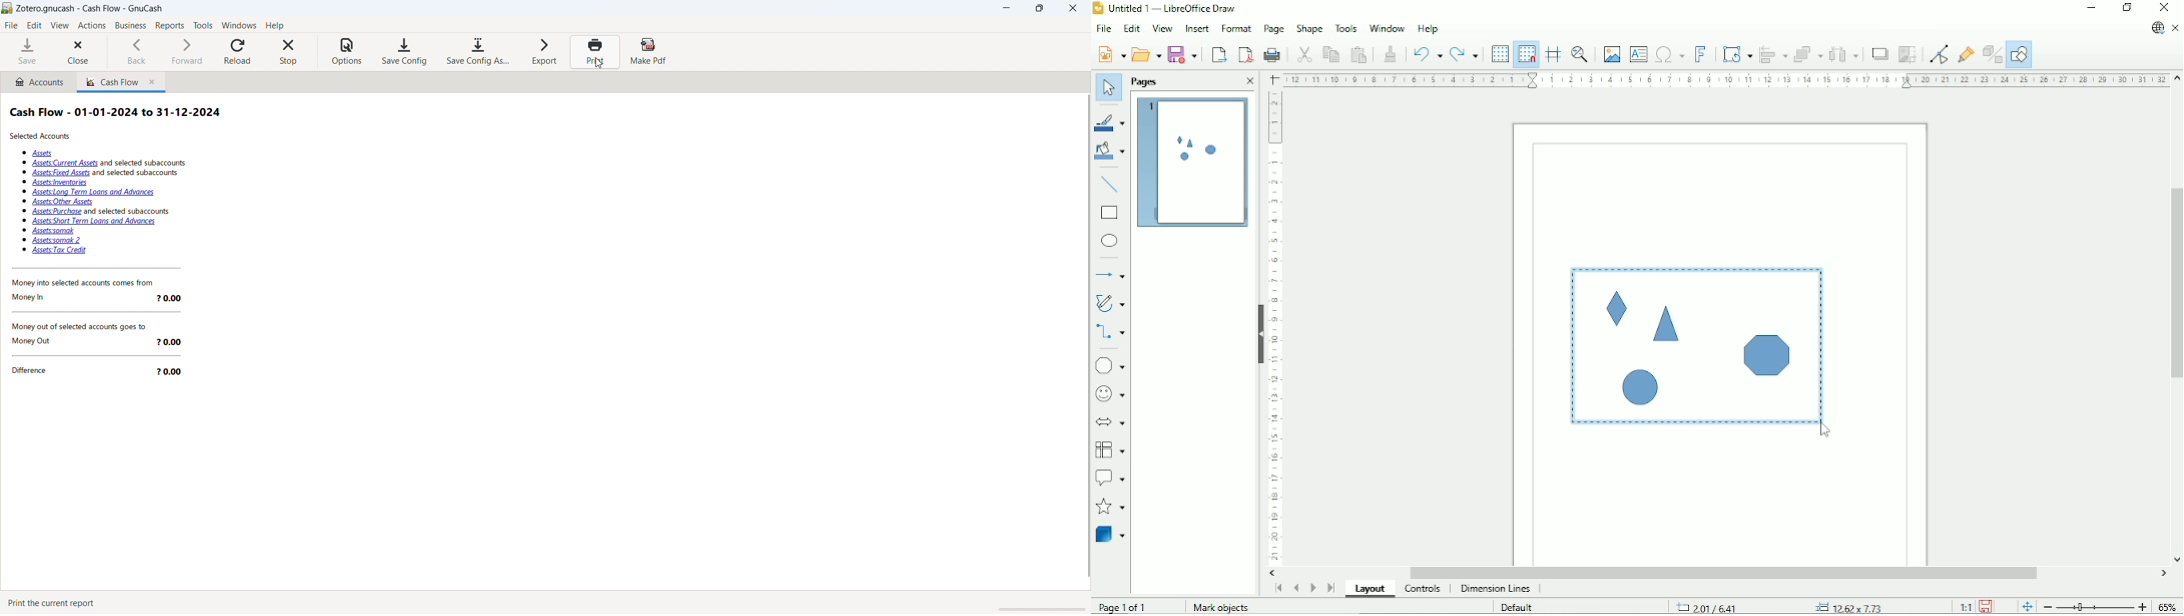  Describe the element at coordinates (1169, 9) in the screenshot. I see `Title` at that location.